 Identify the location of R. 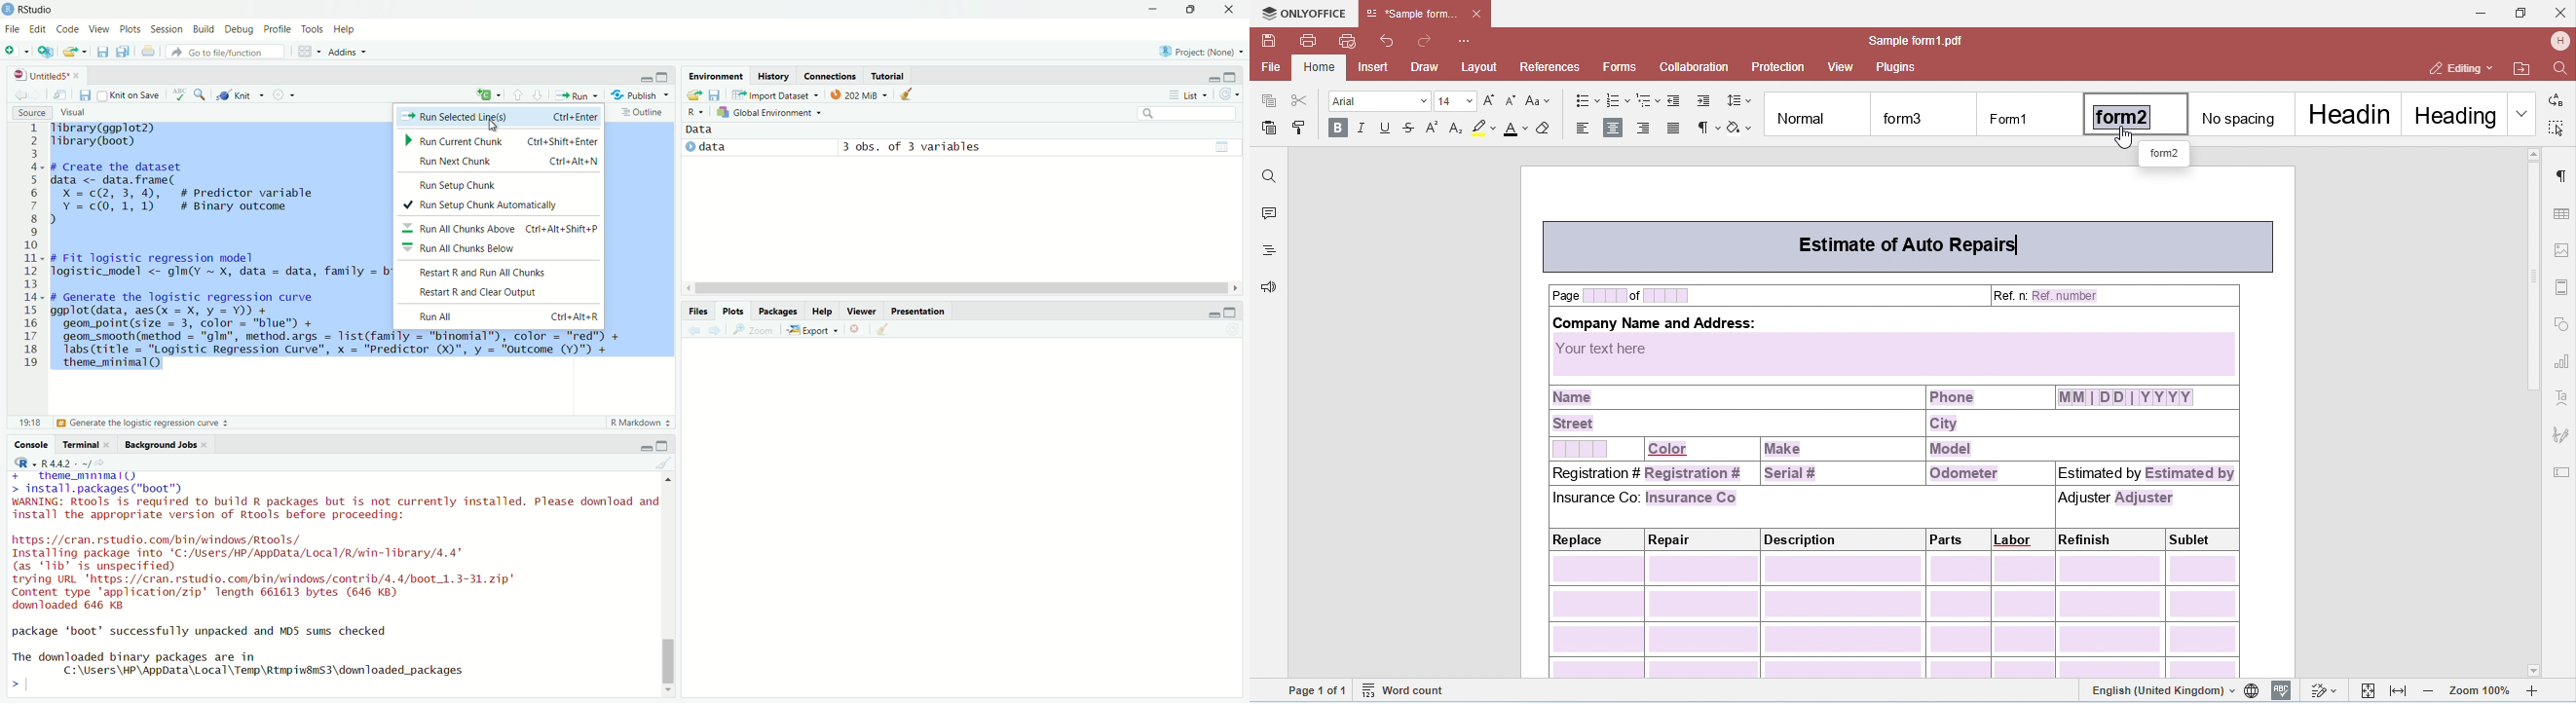
(695, 113).